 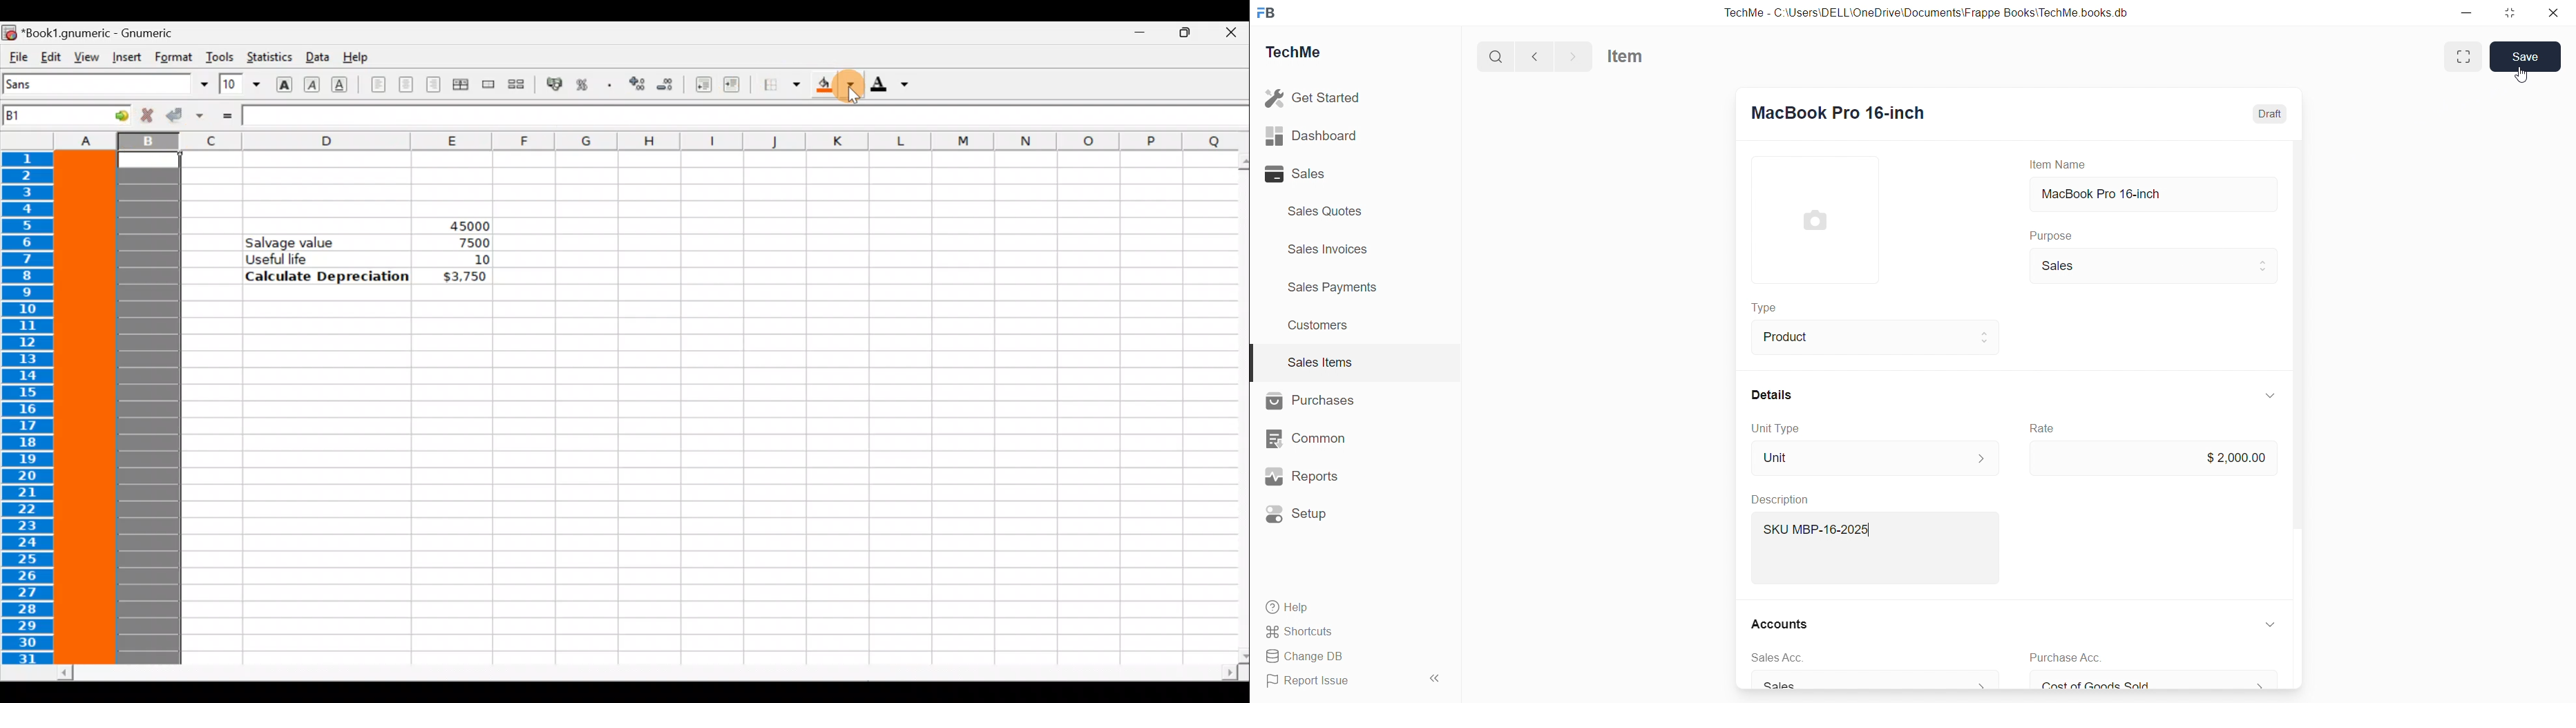 I want to click on Sales Quotes, so click(x=1326, y=211).